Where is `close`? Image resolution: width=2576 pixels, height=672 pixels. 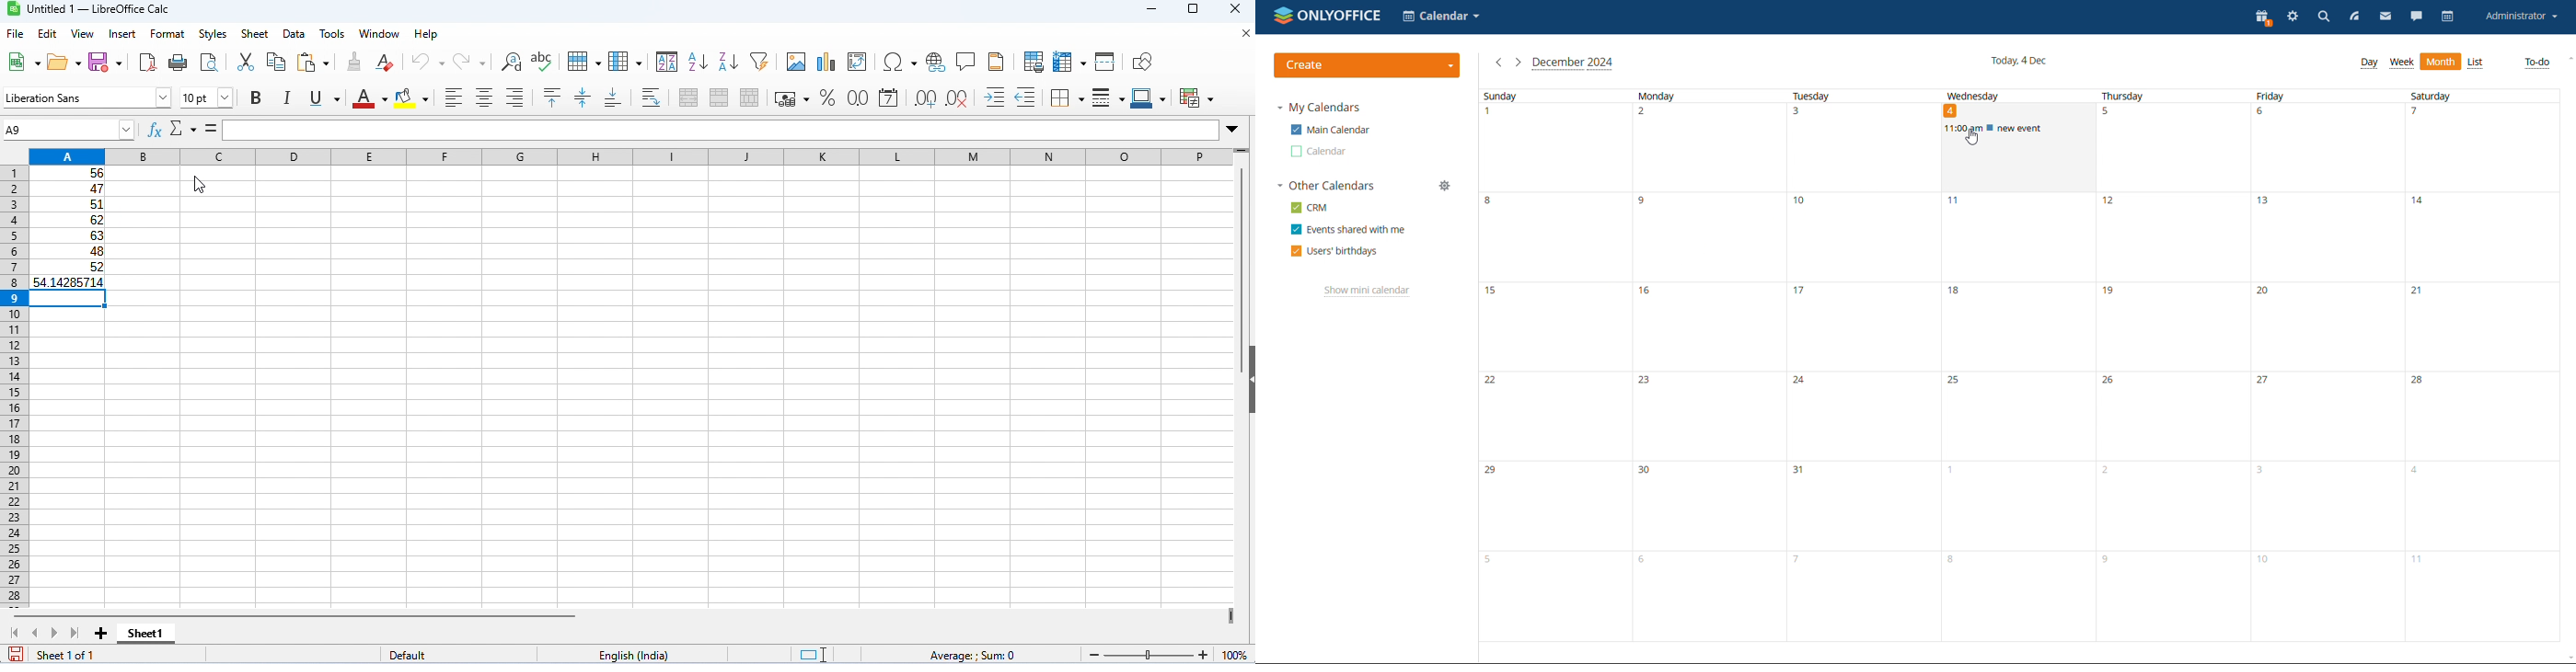 close is located at coordinates (1243, 34).